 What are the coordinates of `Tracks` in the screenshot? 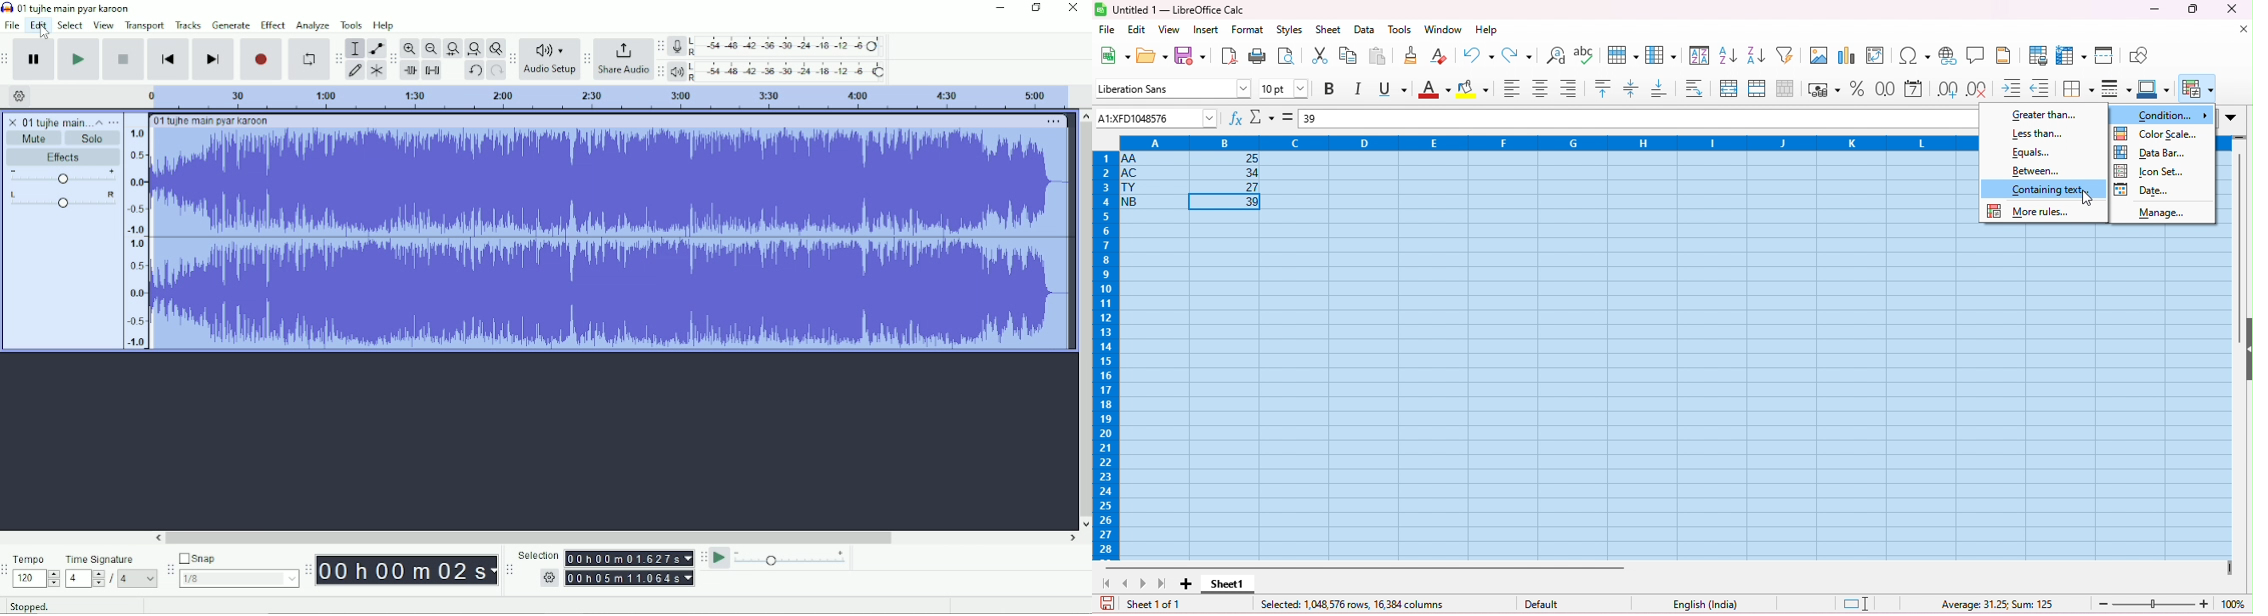 It's located at (188, 25).